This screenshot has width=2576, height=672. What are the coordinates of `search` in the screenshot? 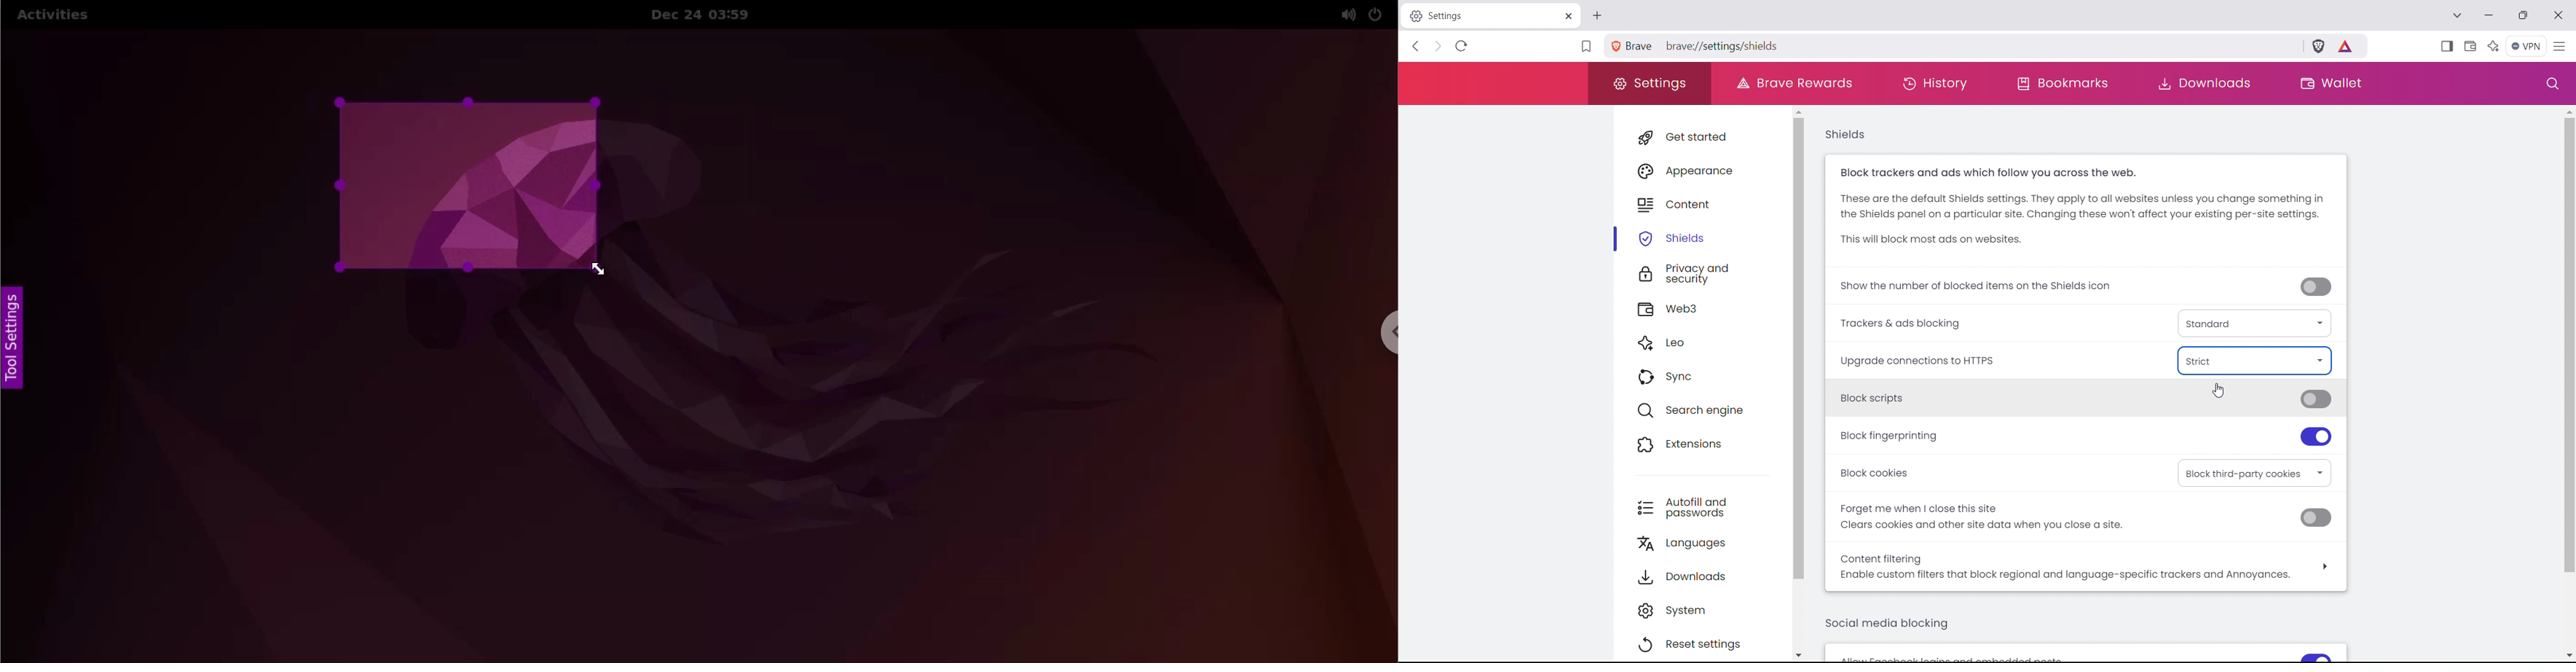 It's located at (2553, 83).